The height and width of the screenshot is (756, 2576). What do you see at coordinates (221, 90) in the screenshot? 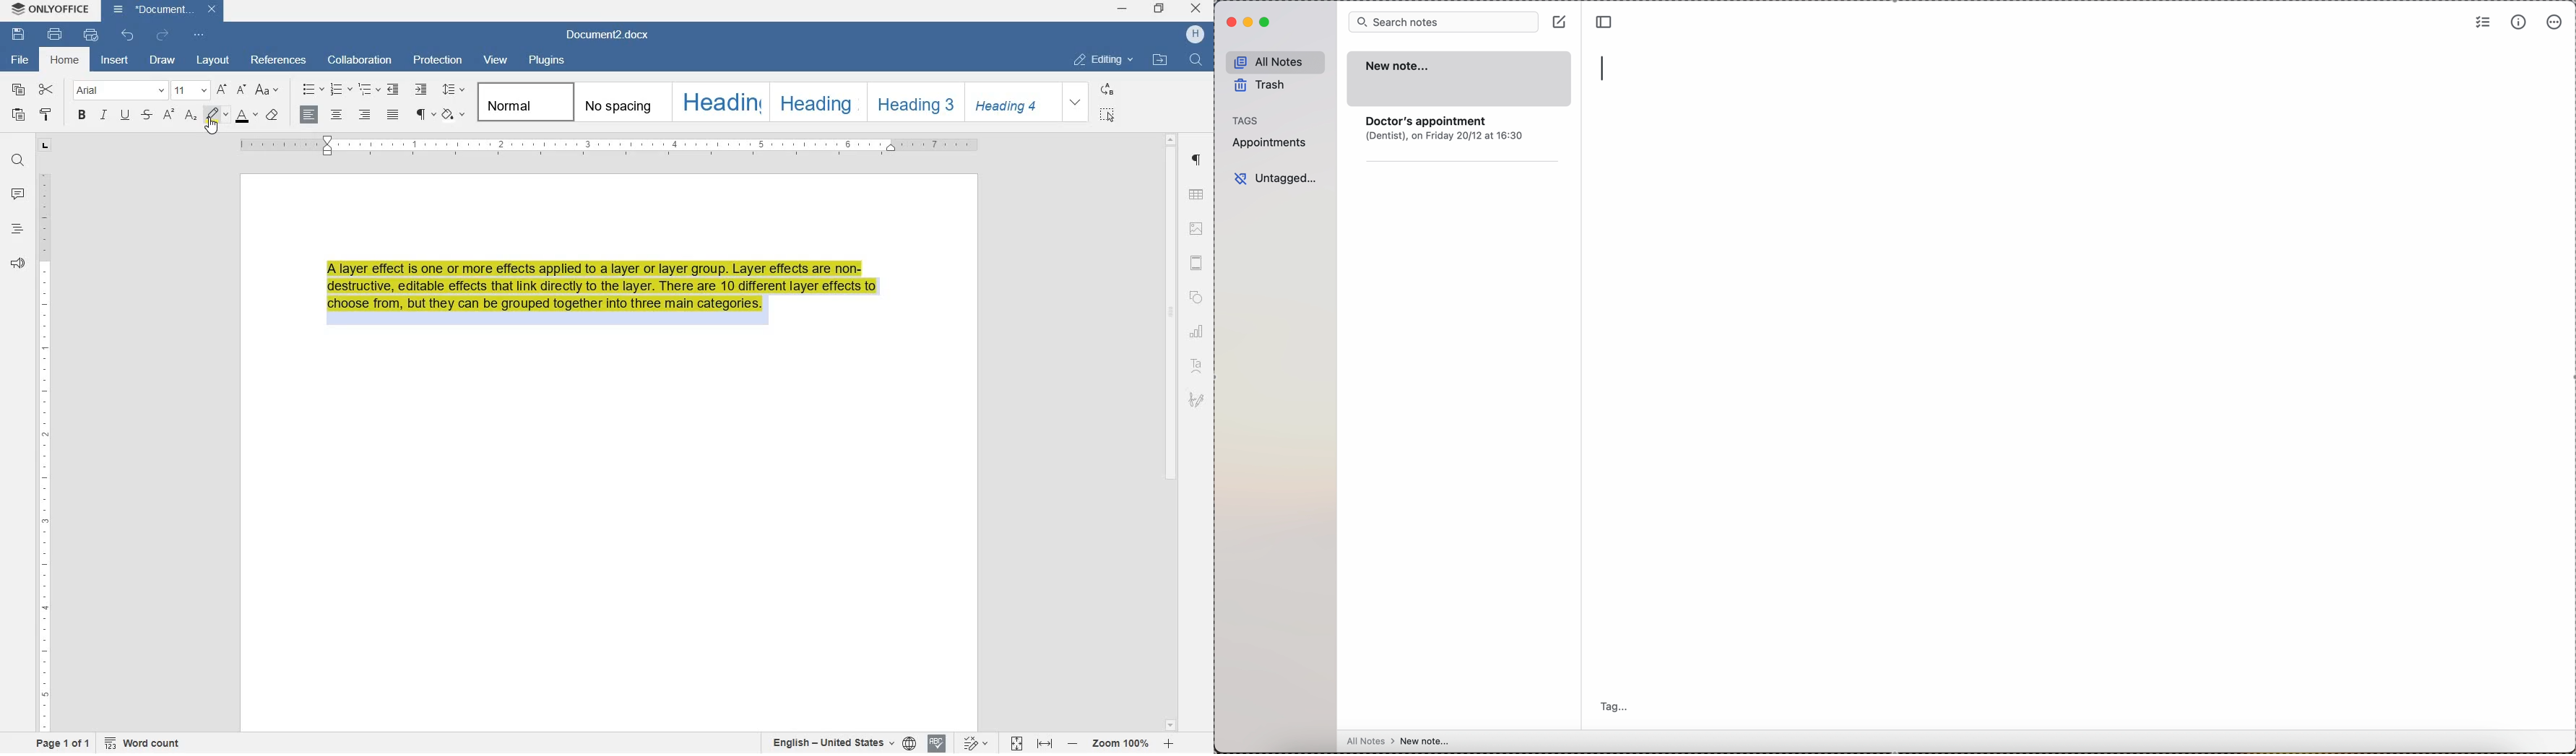
I see `INCREMENT FONT SIZE` at bounding box center [221, 90].